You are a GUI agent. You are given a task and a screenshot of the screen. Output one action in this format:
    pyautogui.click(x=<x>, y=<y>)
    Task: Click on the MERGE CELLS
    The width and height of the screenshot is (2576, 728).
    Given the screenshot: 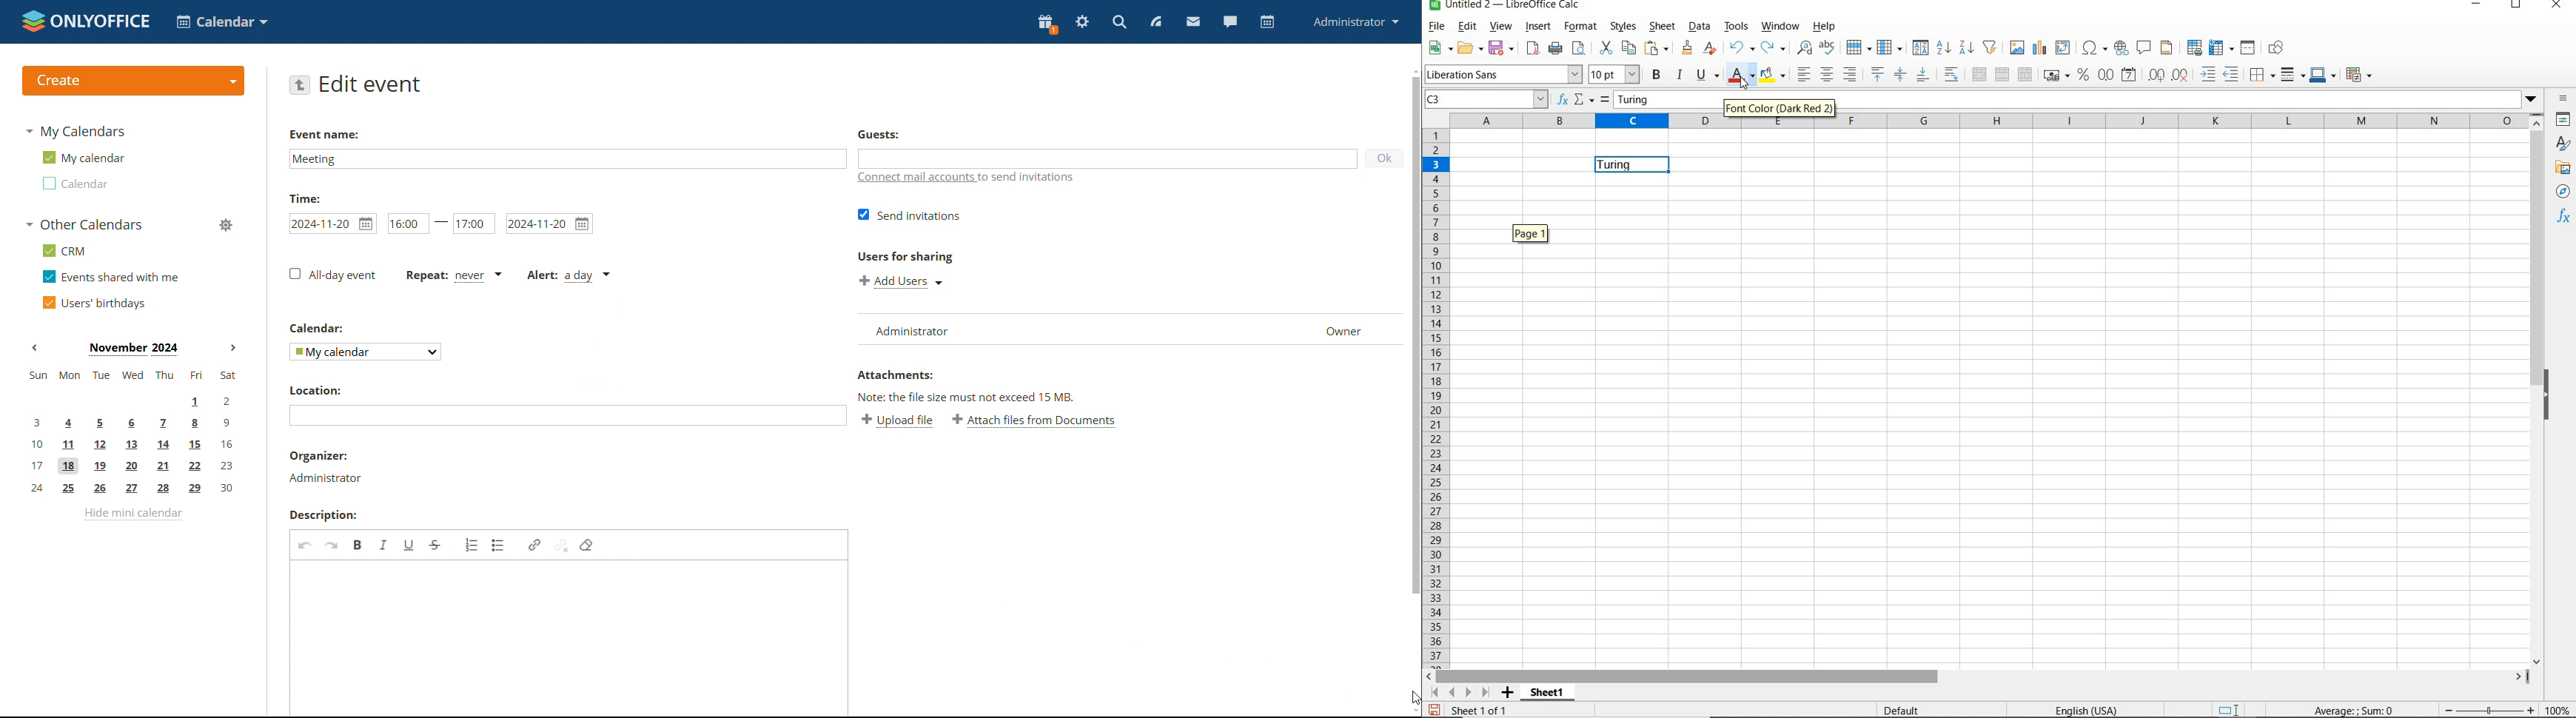 What is the action you would take?
    pyautogui.click(x=2003, y=76)
    